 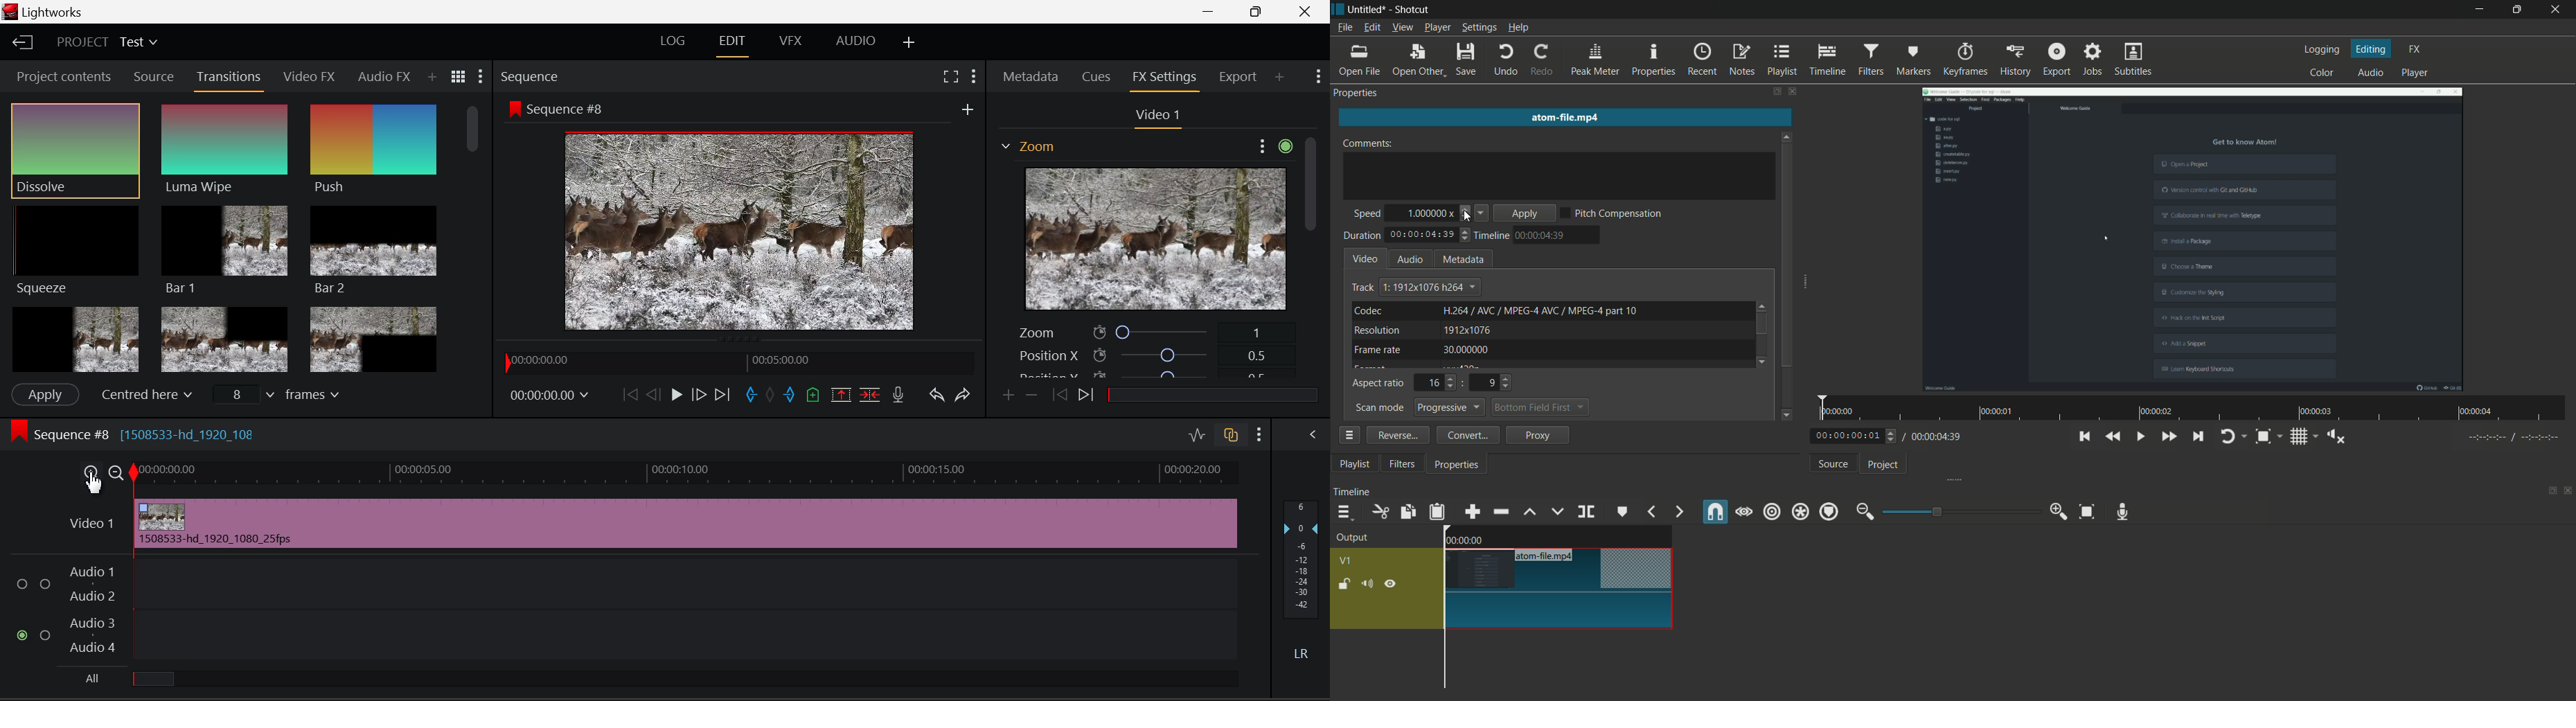 I want to click on Audio Input Field , so click(x=684, y=583).